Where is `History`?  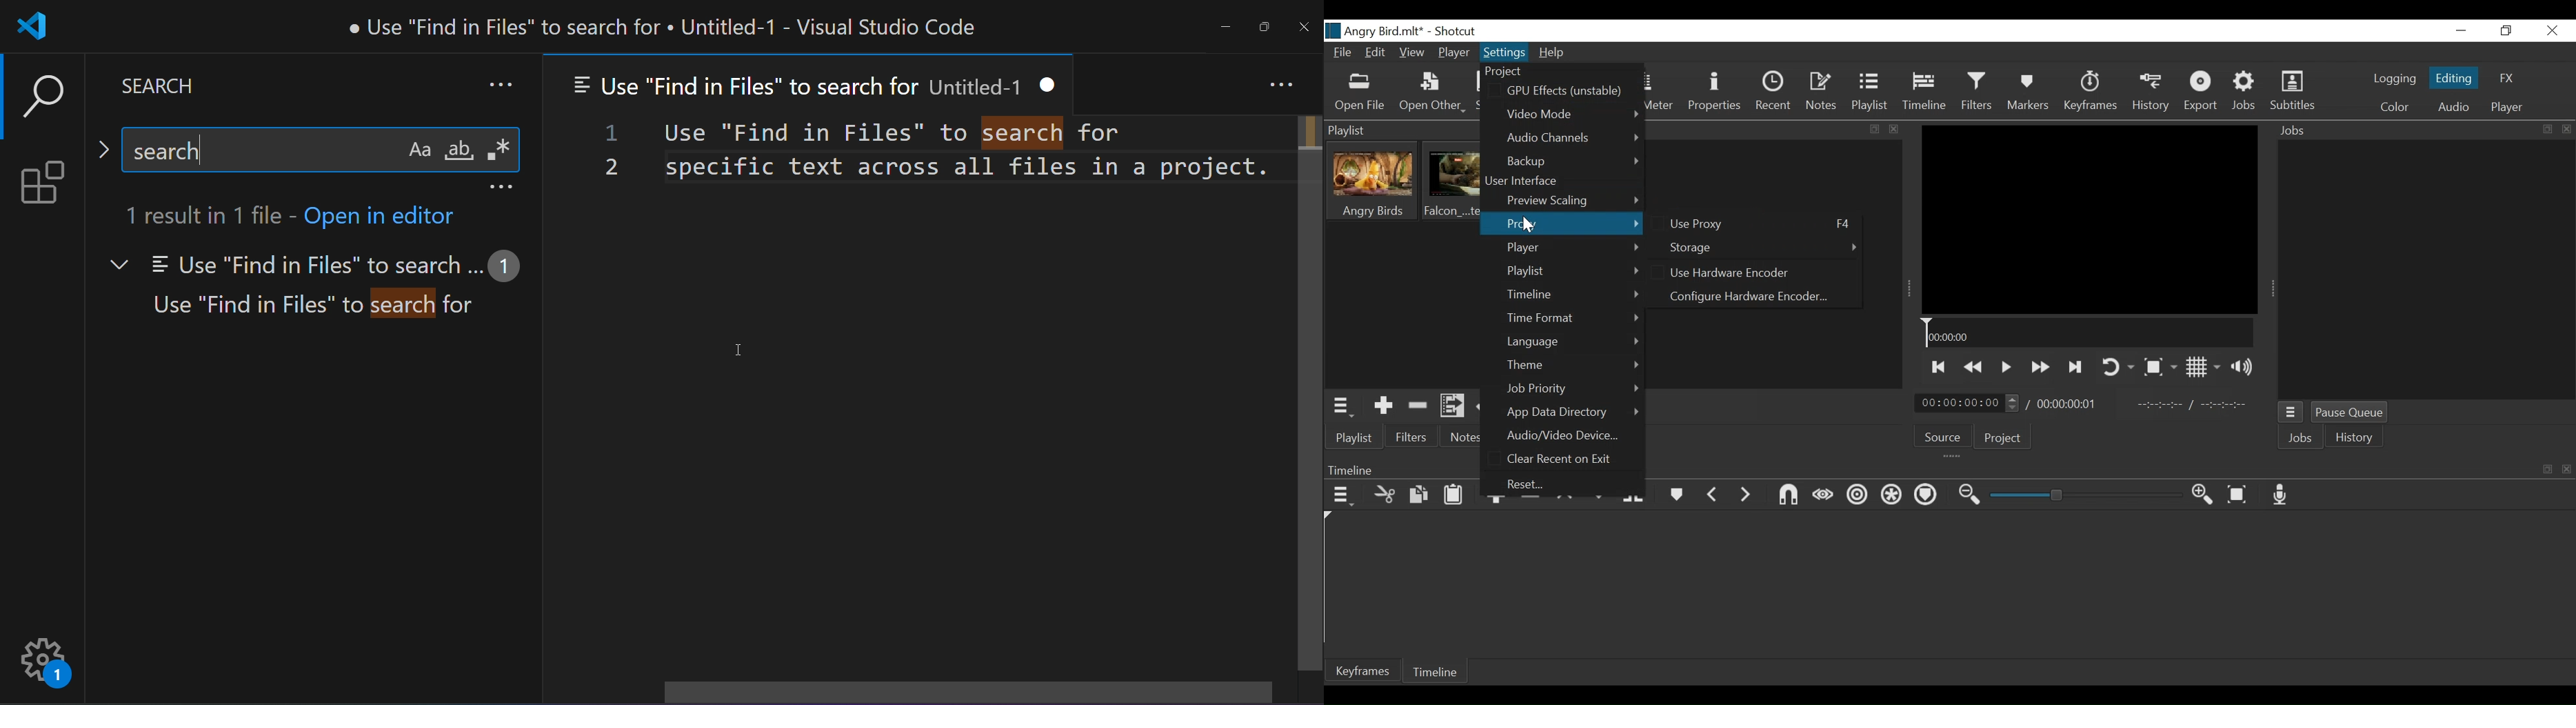
History is located at coordinates (2149, 93).